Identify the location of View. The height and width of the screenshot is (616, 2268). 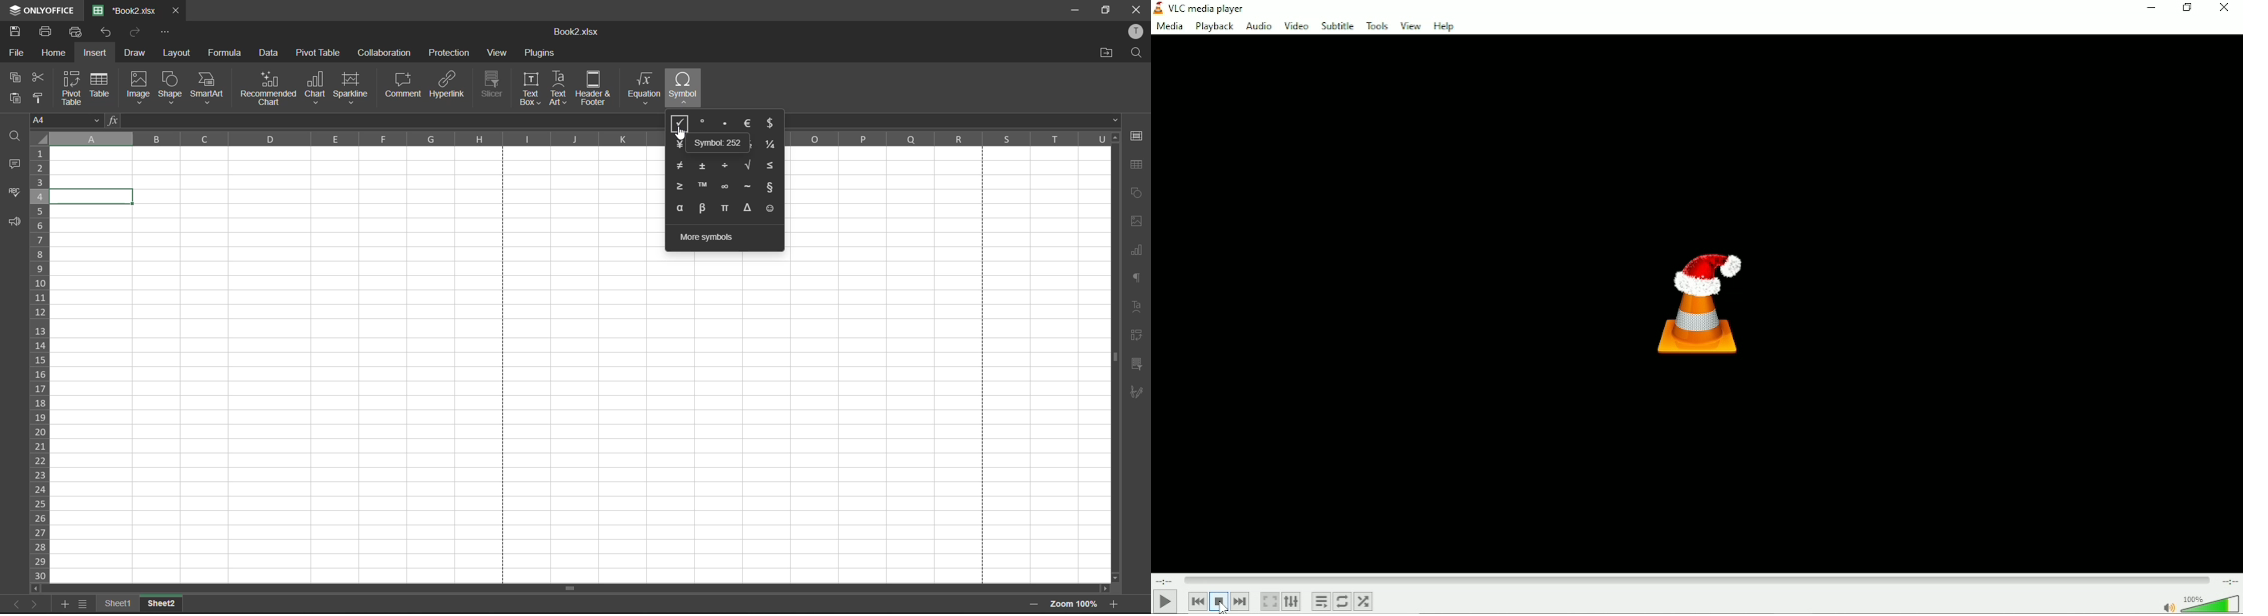
(1409, 26).